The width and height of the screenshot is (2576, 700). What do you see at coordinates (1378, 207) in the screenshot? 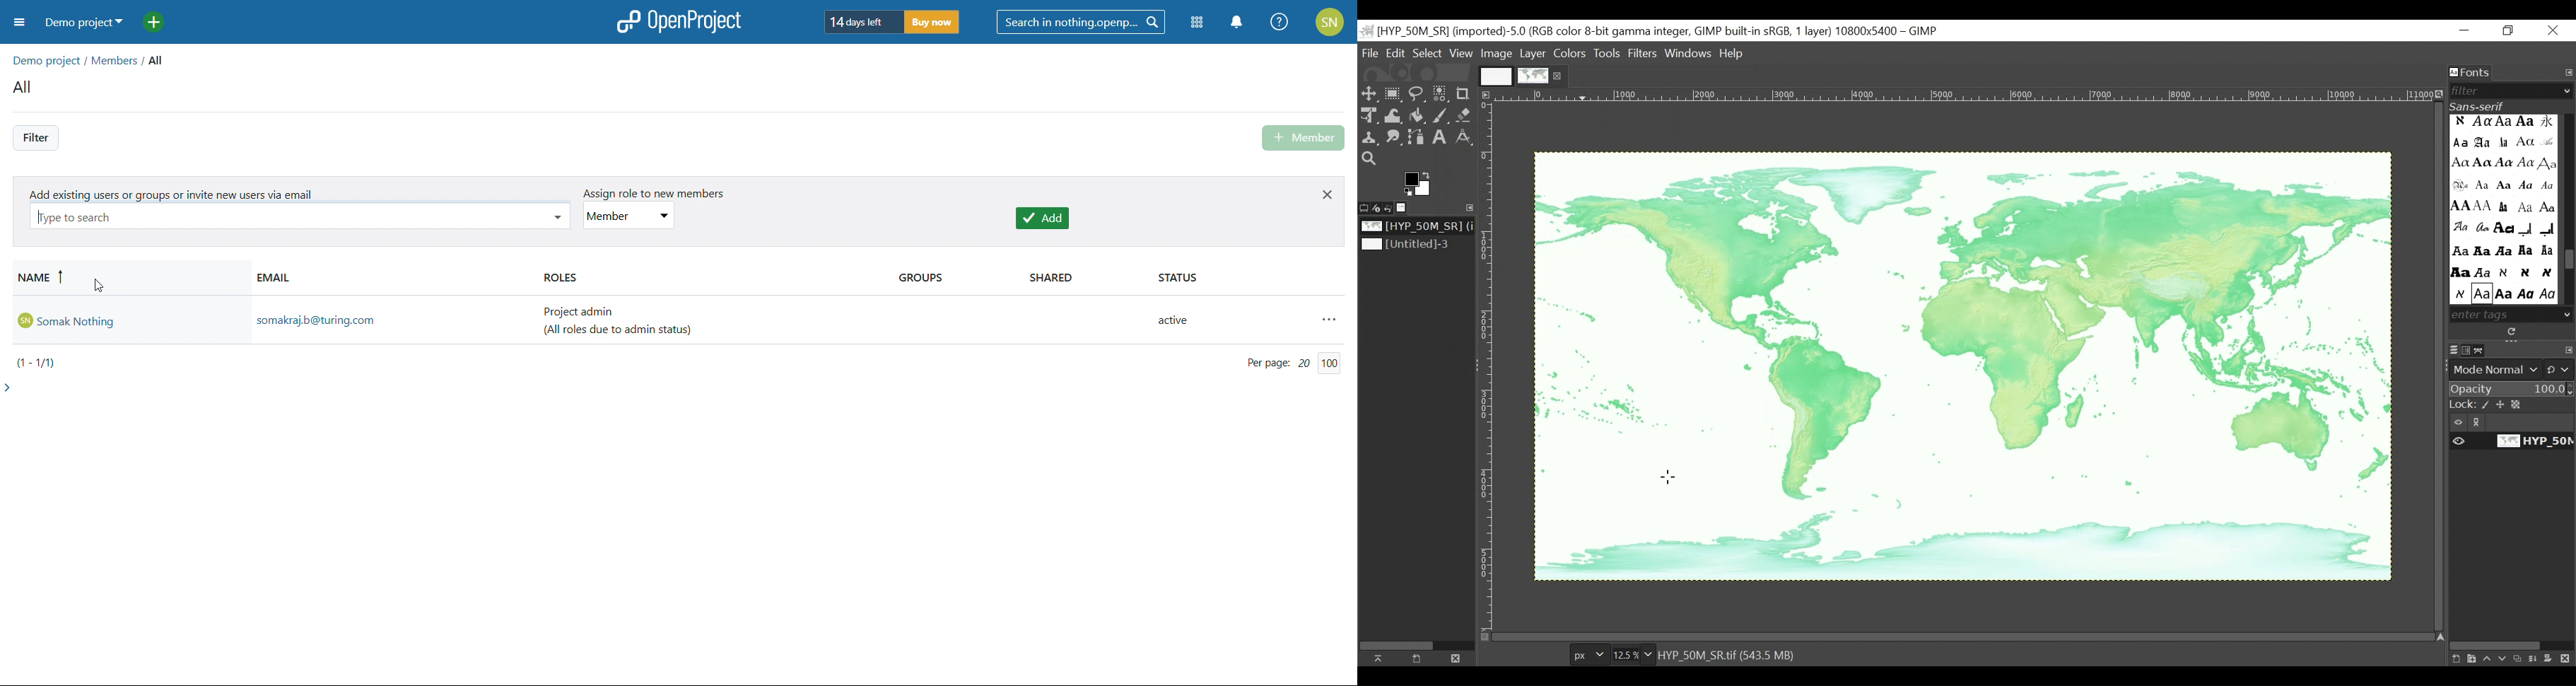
I see `Device status` at bounding box center [1378, 207].